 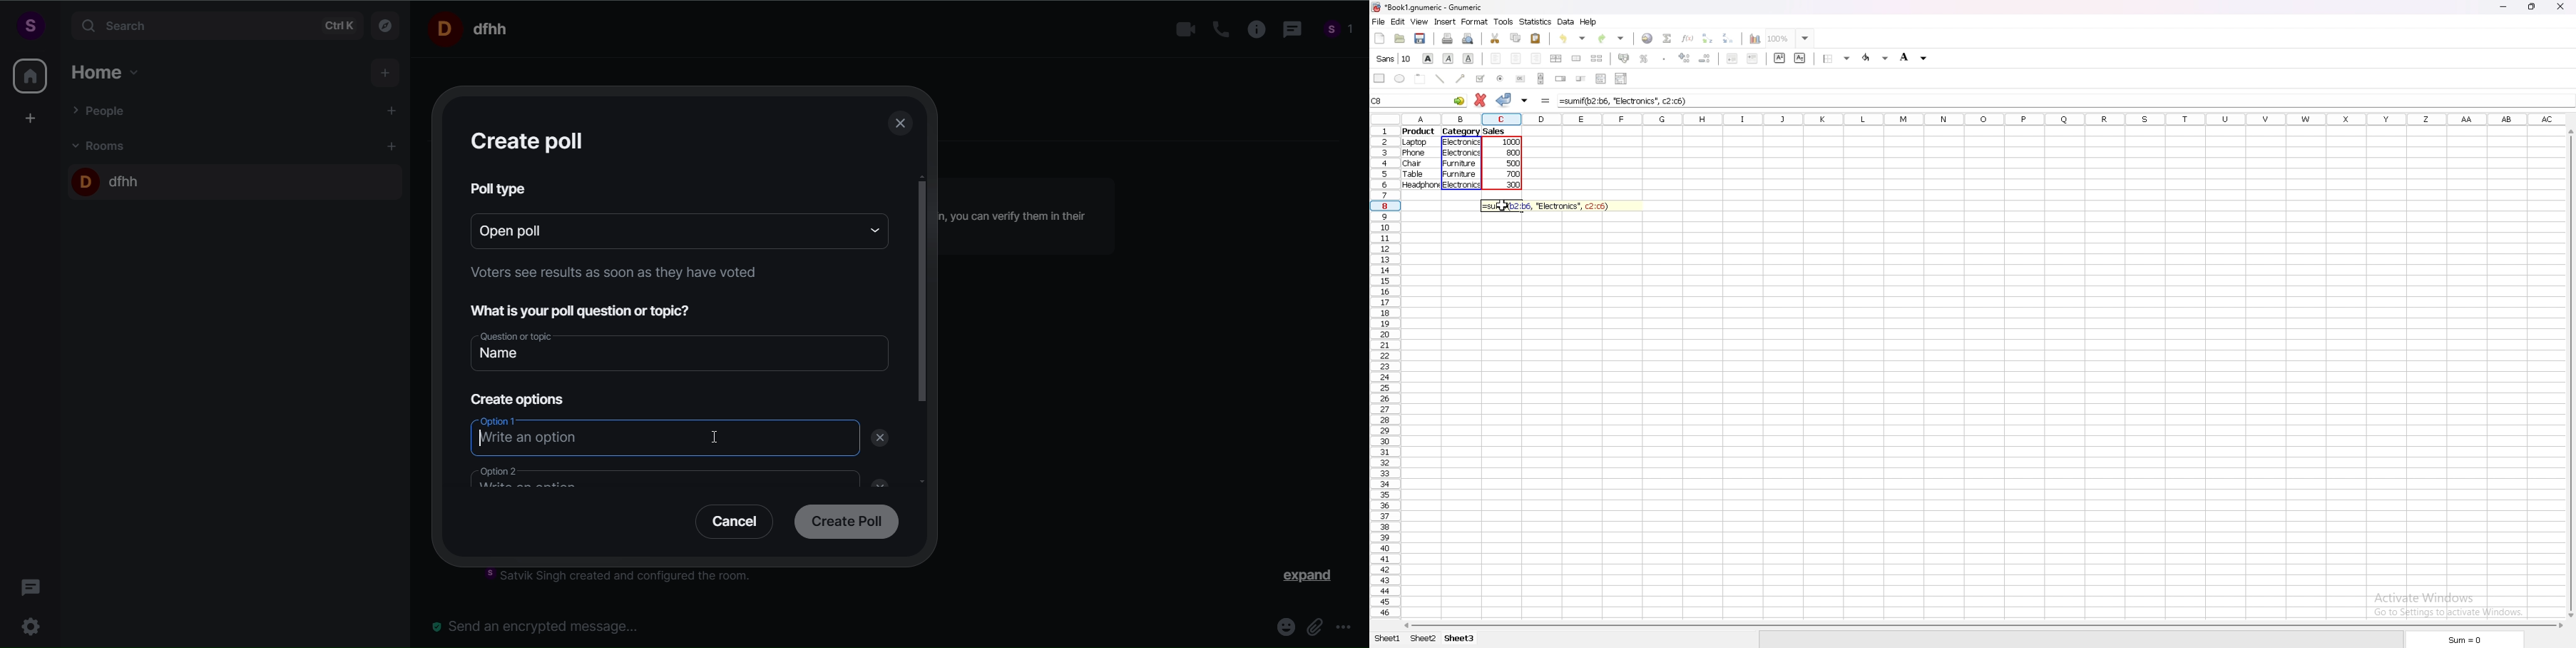 What do you see at coordinates (103, 145) in the screenshot?
I see `rooms` at bounding box center [103, 145].